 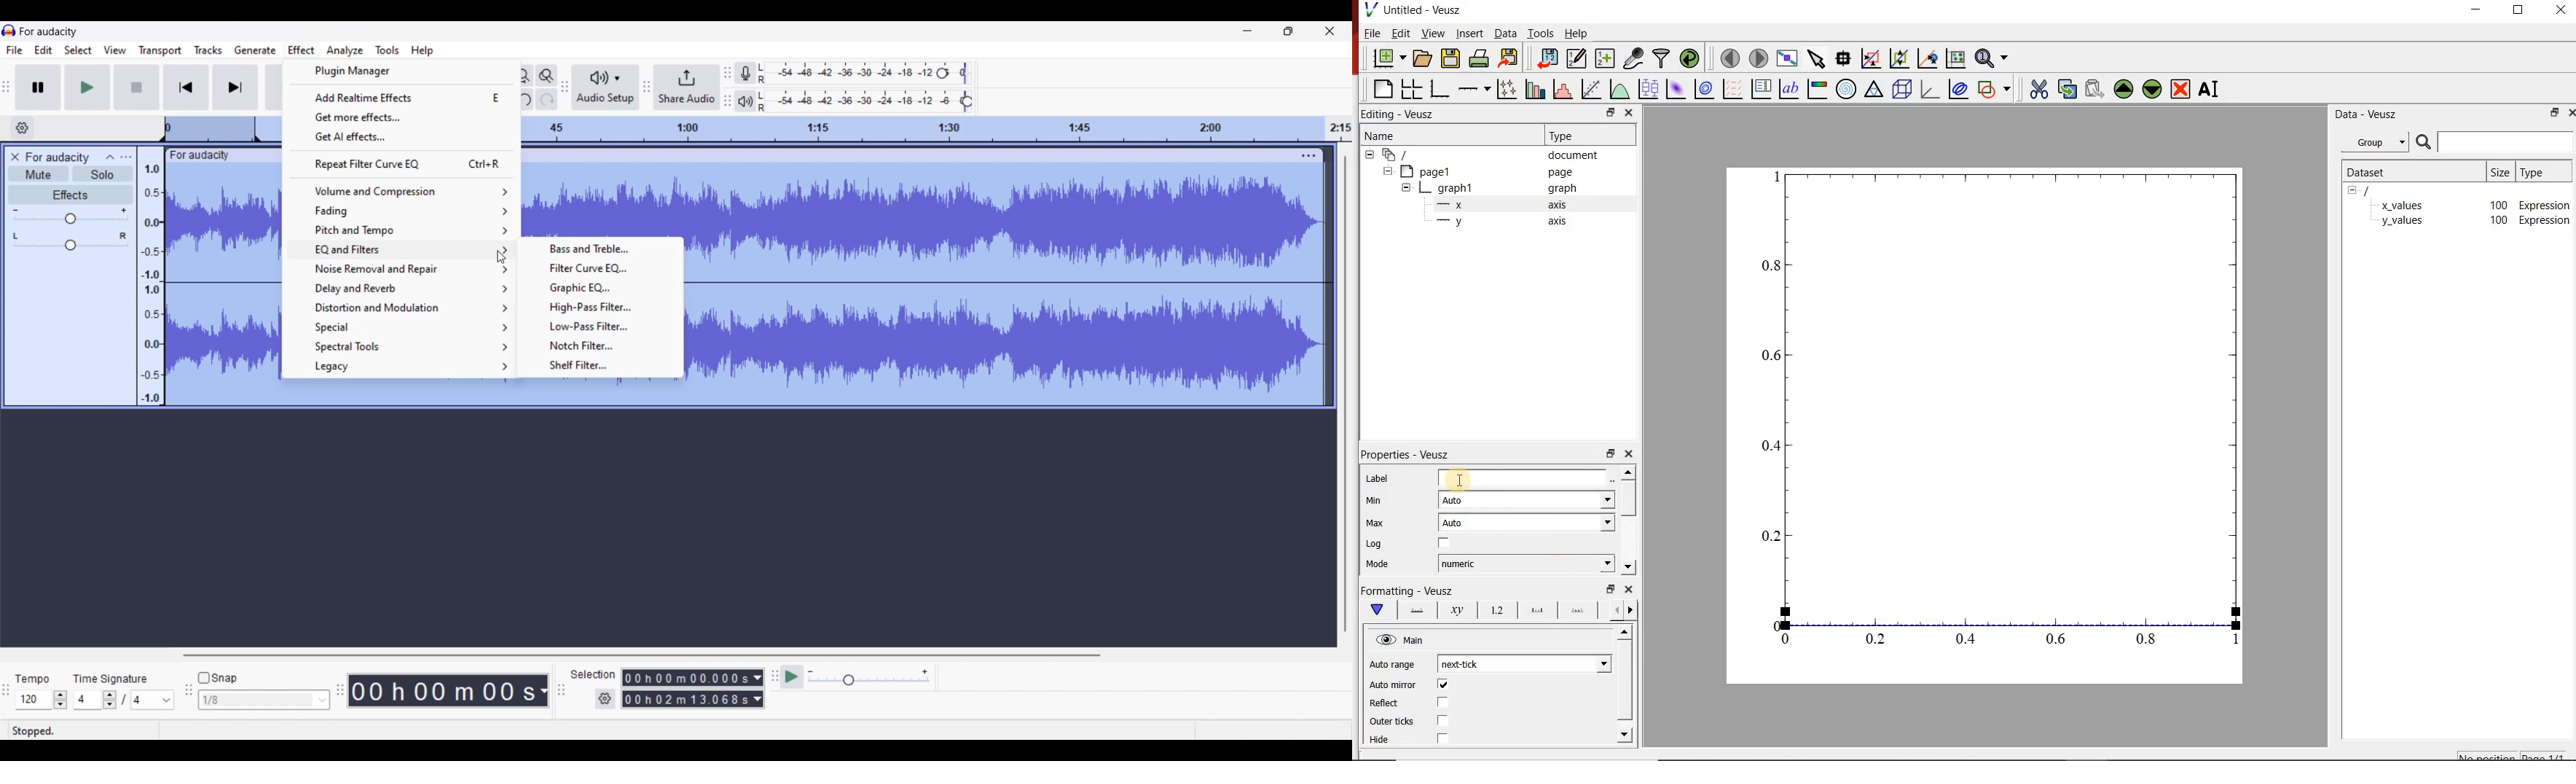 I want to click on Spectral tool options, so click(x=402, y=347).